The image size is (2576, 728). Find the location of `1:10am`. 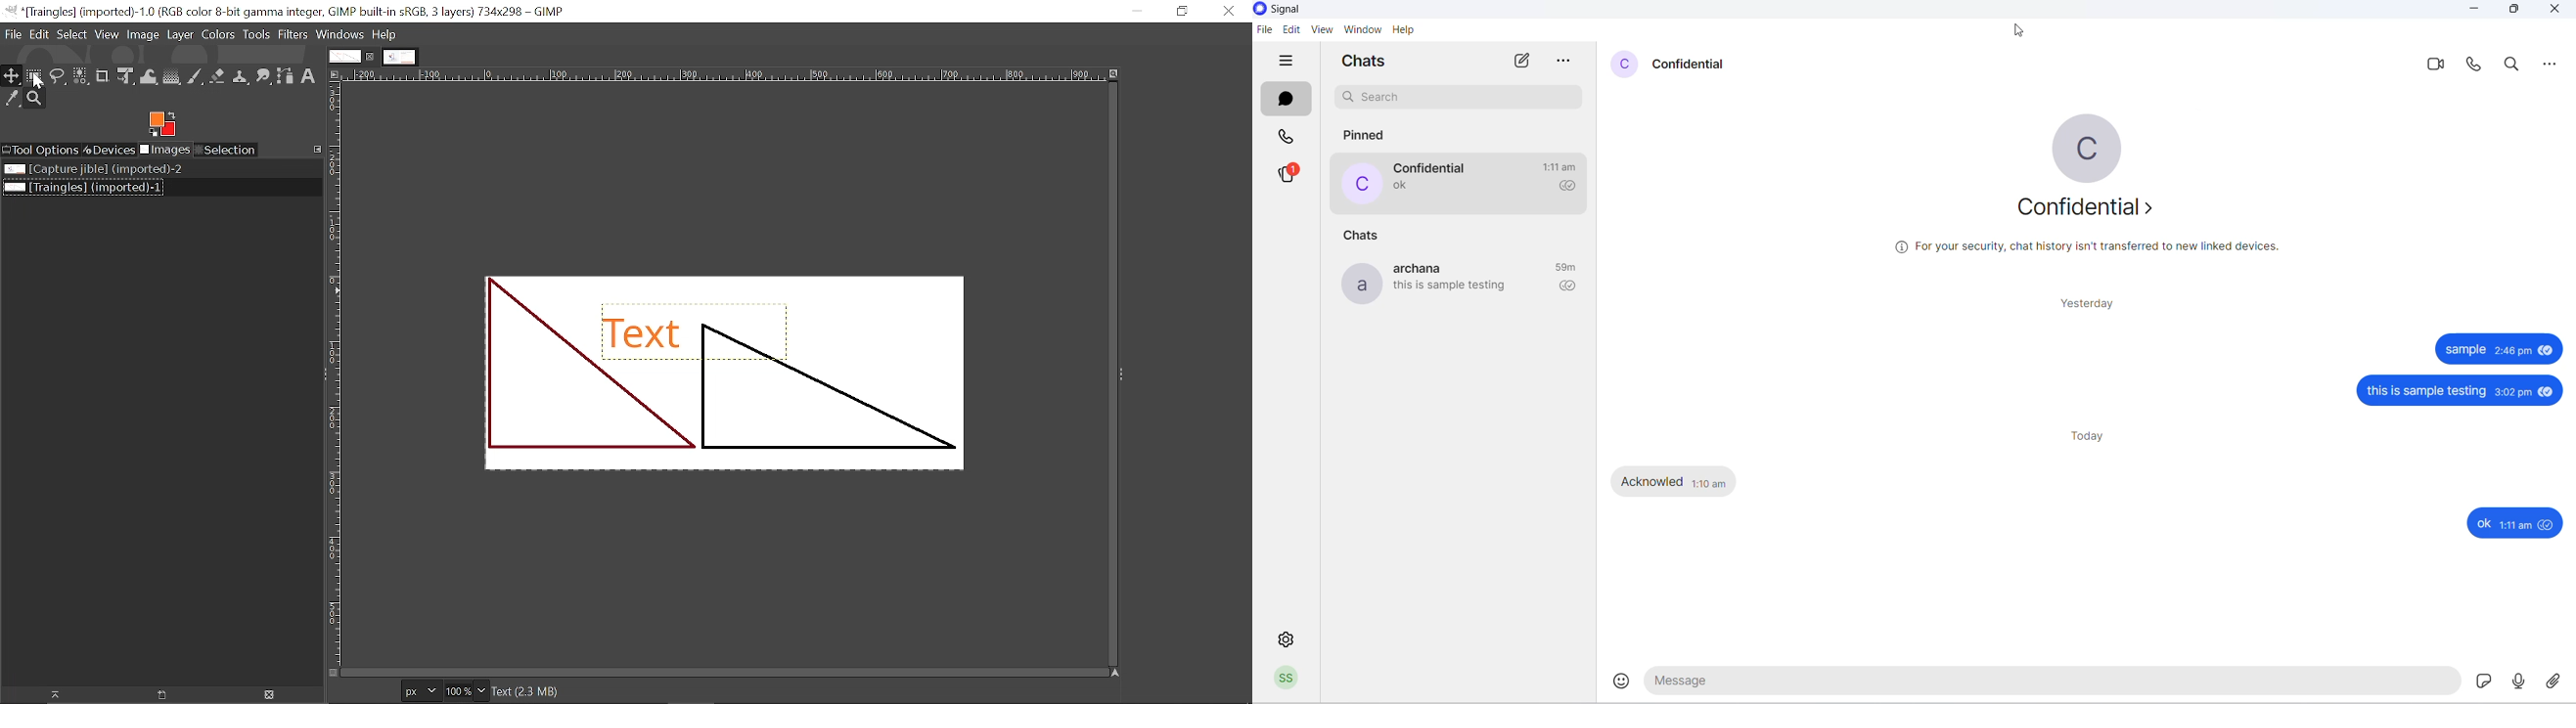

1:10am is located at coordinates (1709, 481).